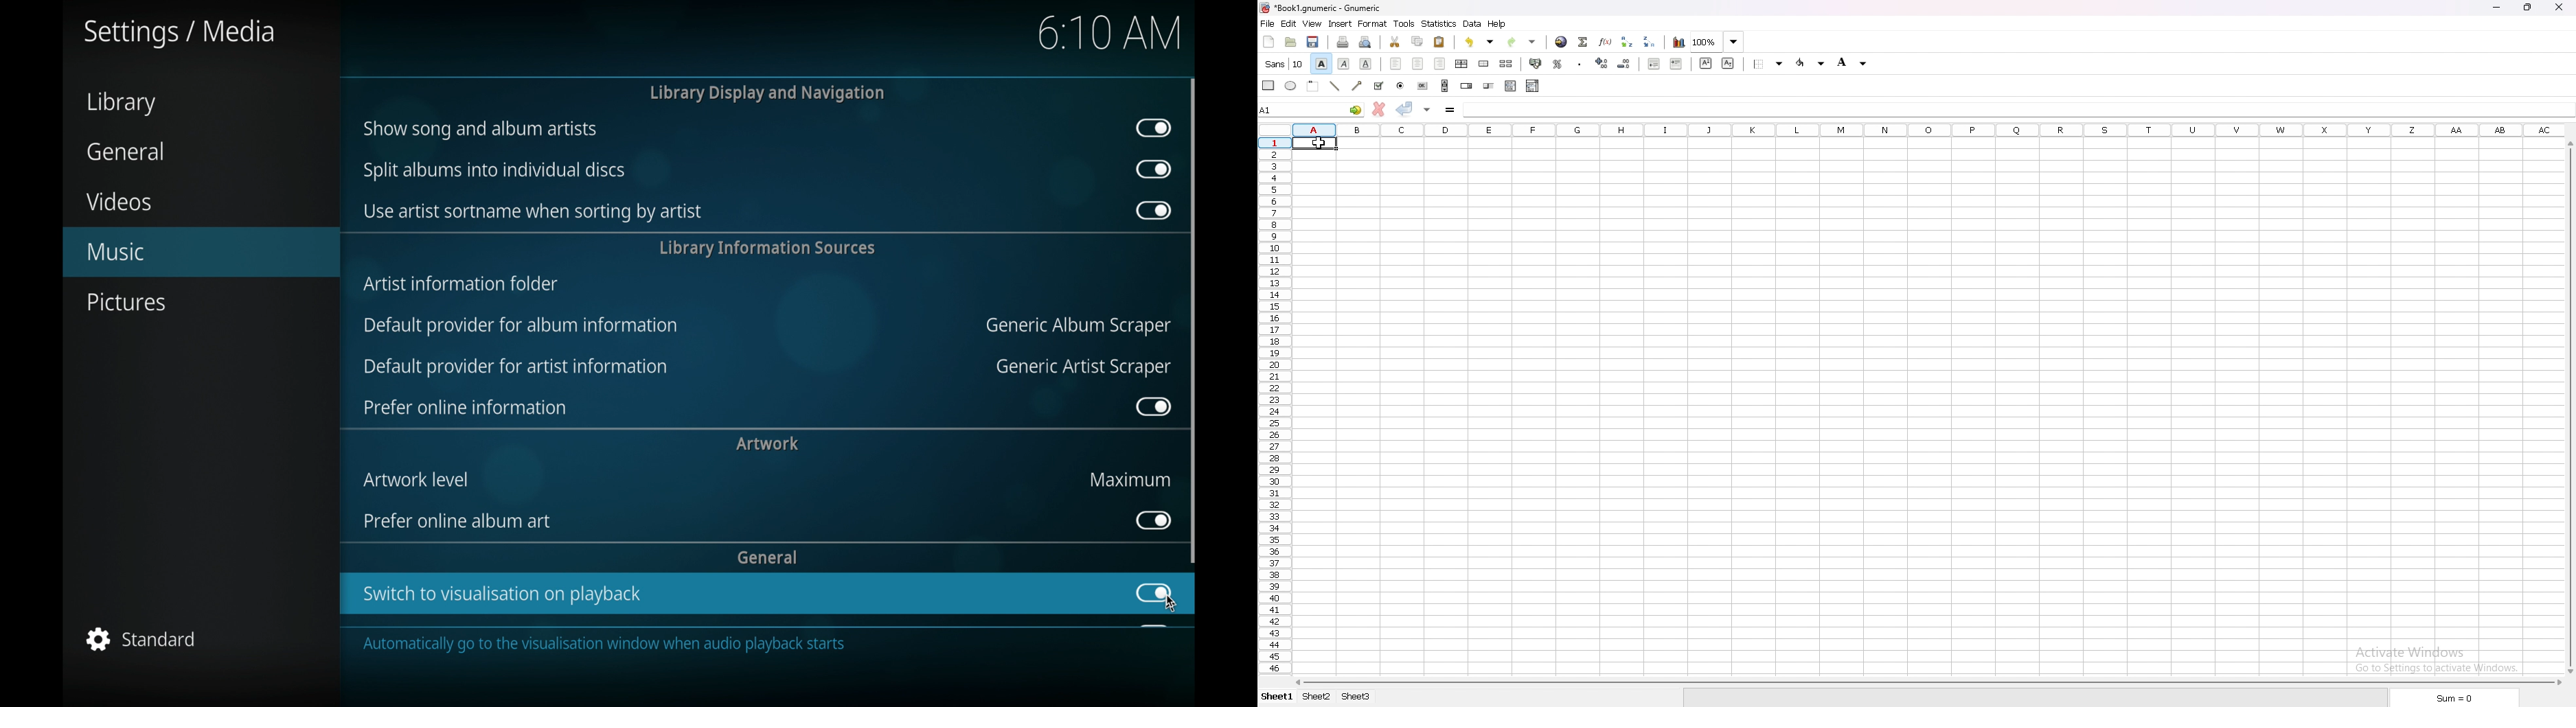 Image resolution: width=2576 pixels, height=728 pixels. I want to click on increase decimal, so click(1602, 63).